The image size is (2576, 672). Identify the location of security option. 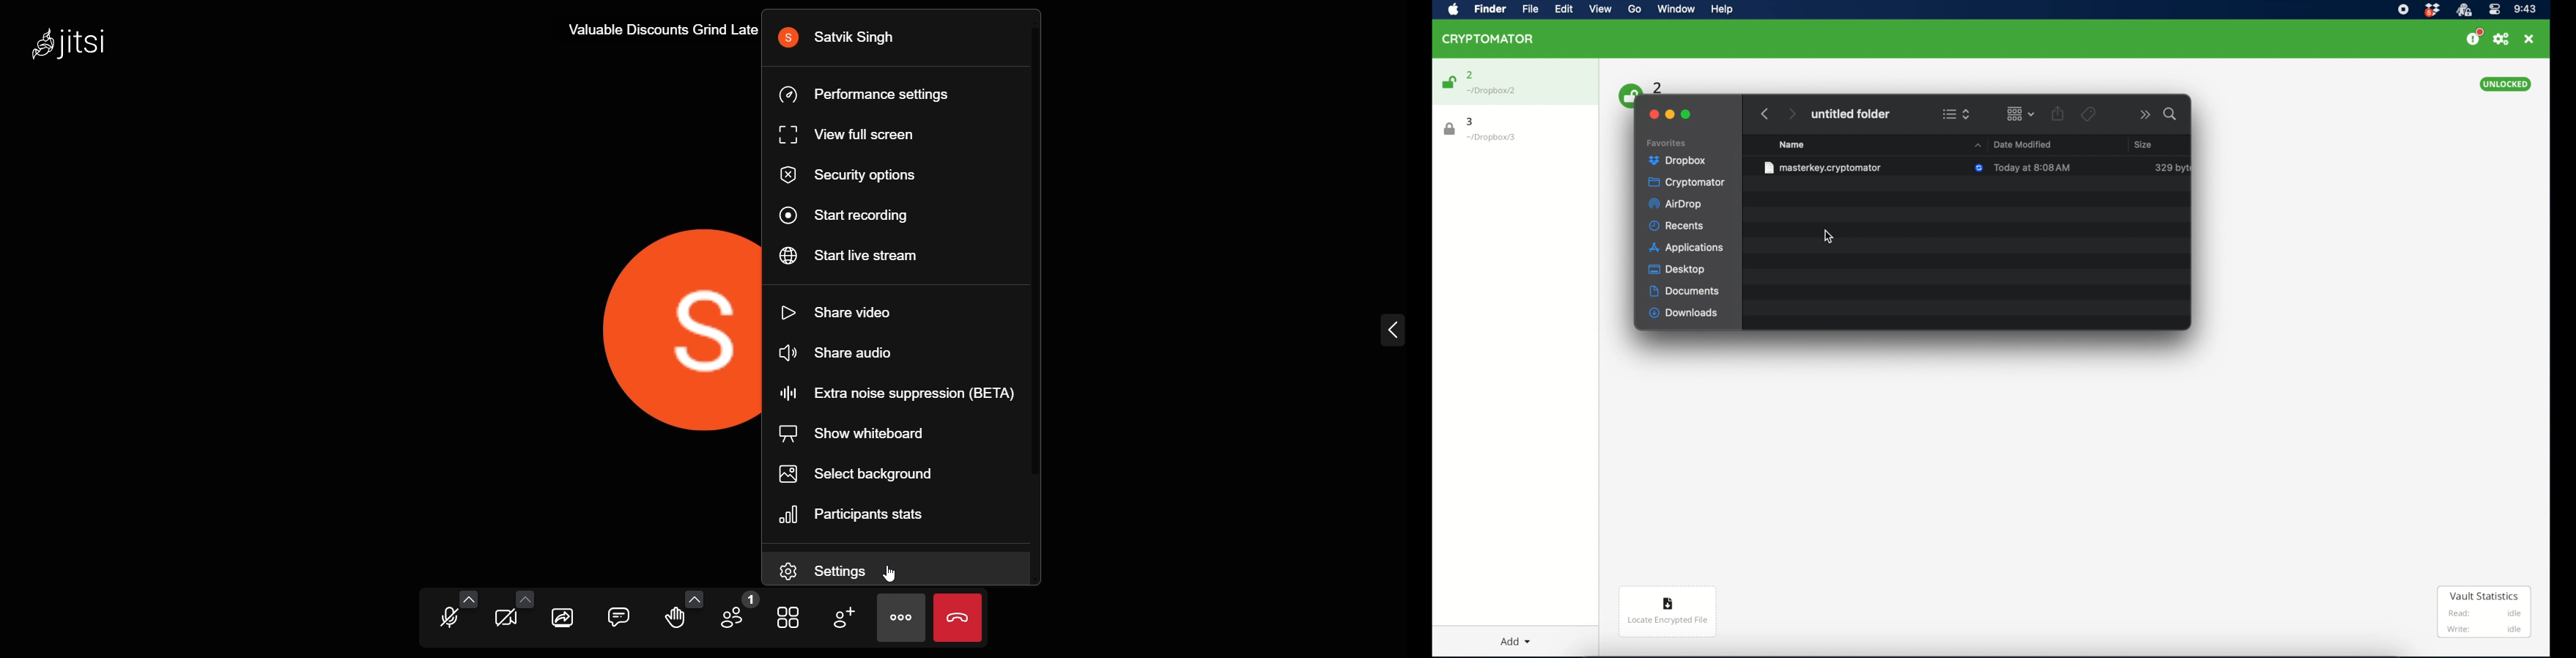
(852, 175).